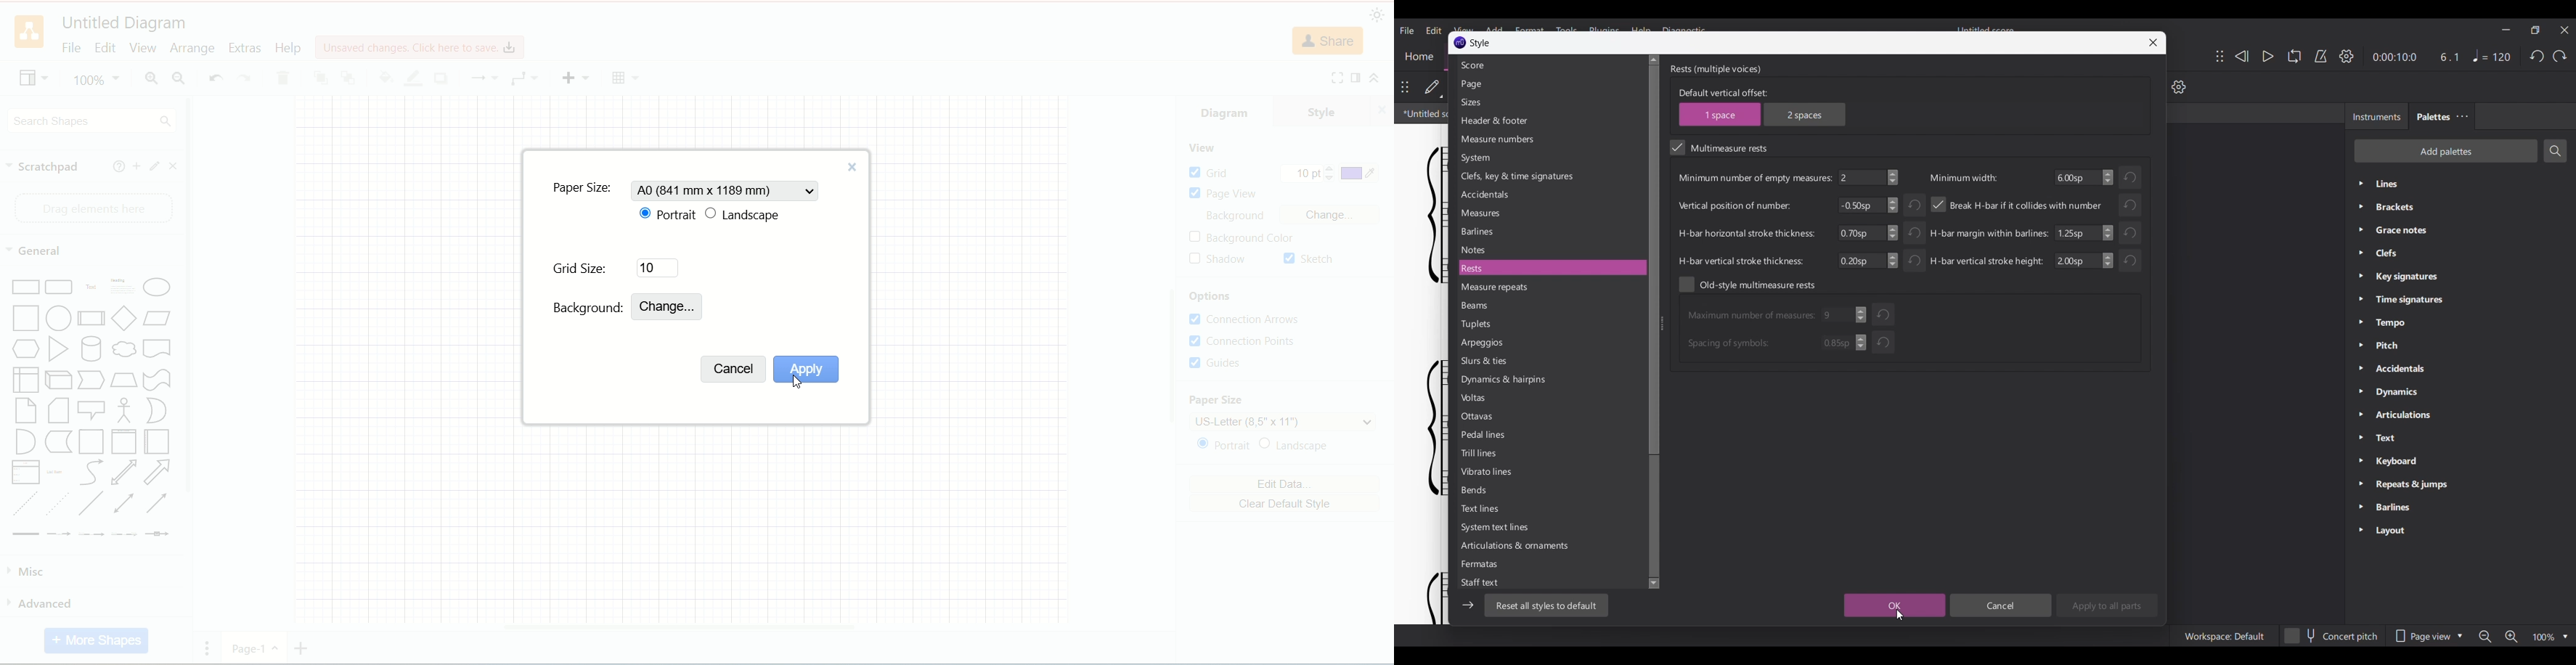  What do you see at coordinates (349, 76) in the screenshot?
I see `to back` at bounding box center [349, 76].